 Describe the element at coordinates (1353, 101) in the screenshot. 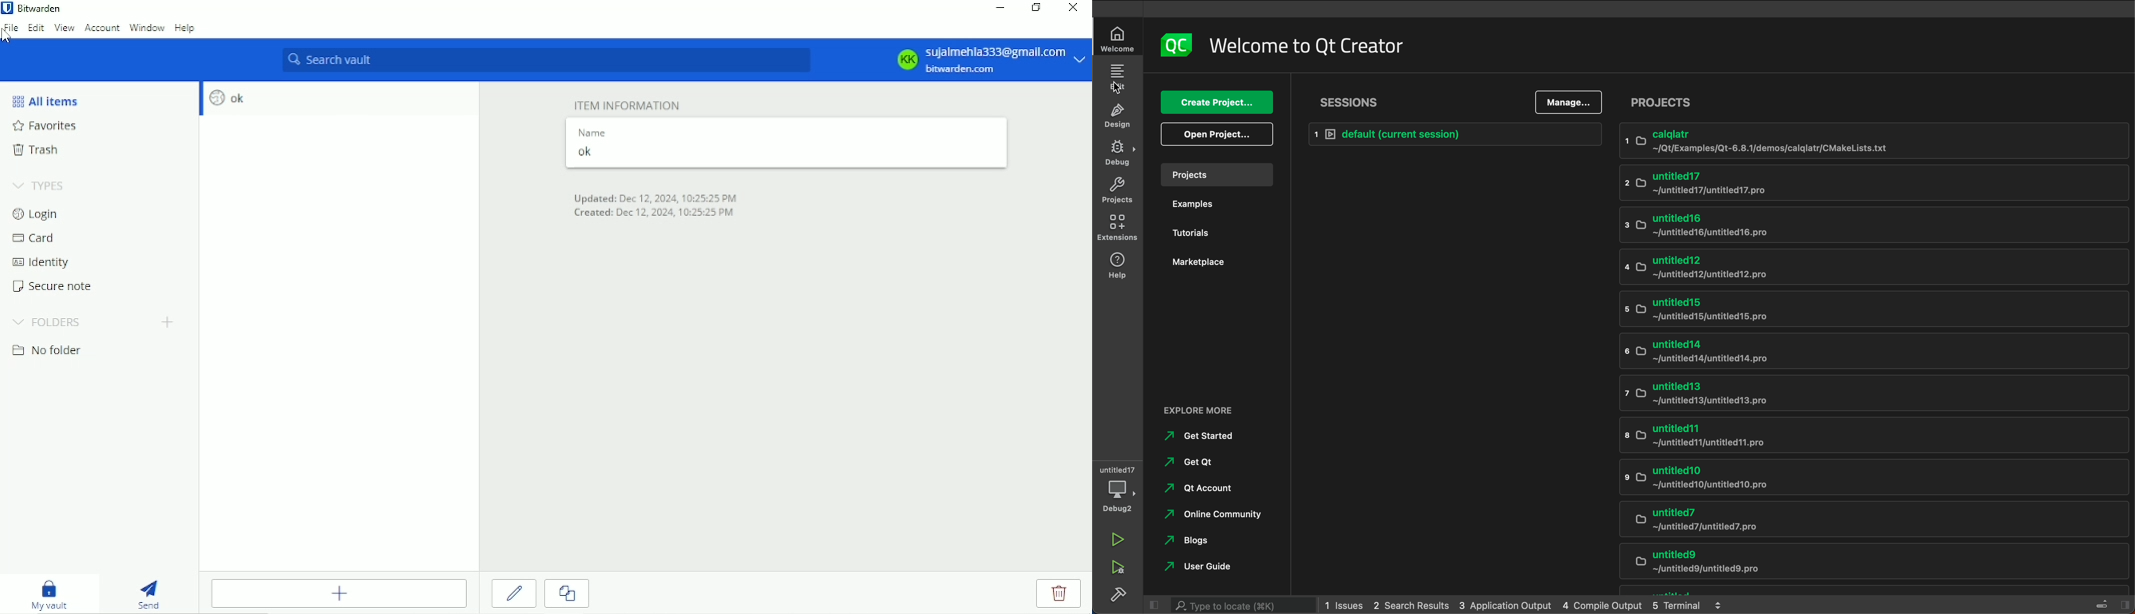

I see `session` at that location.